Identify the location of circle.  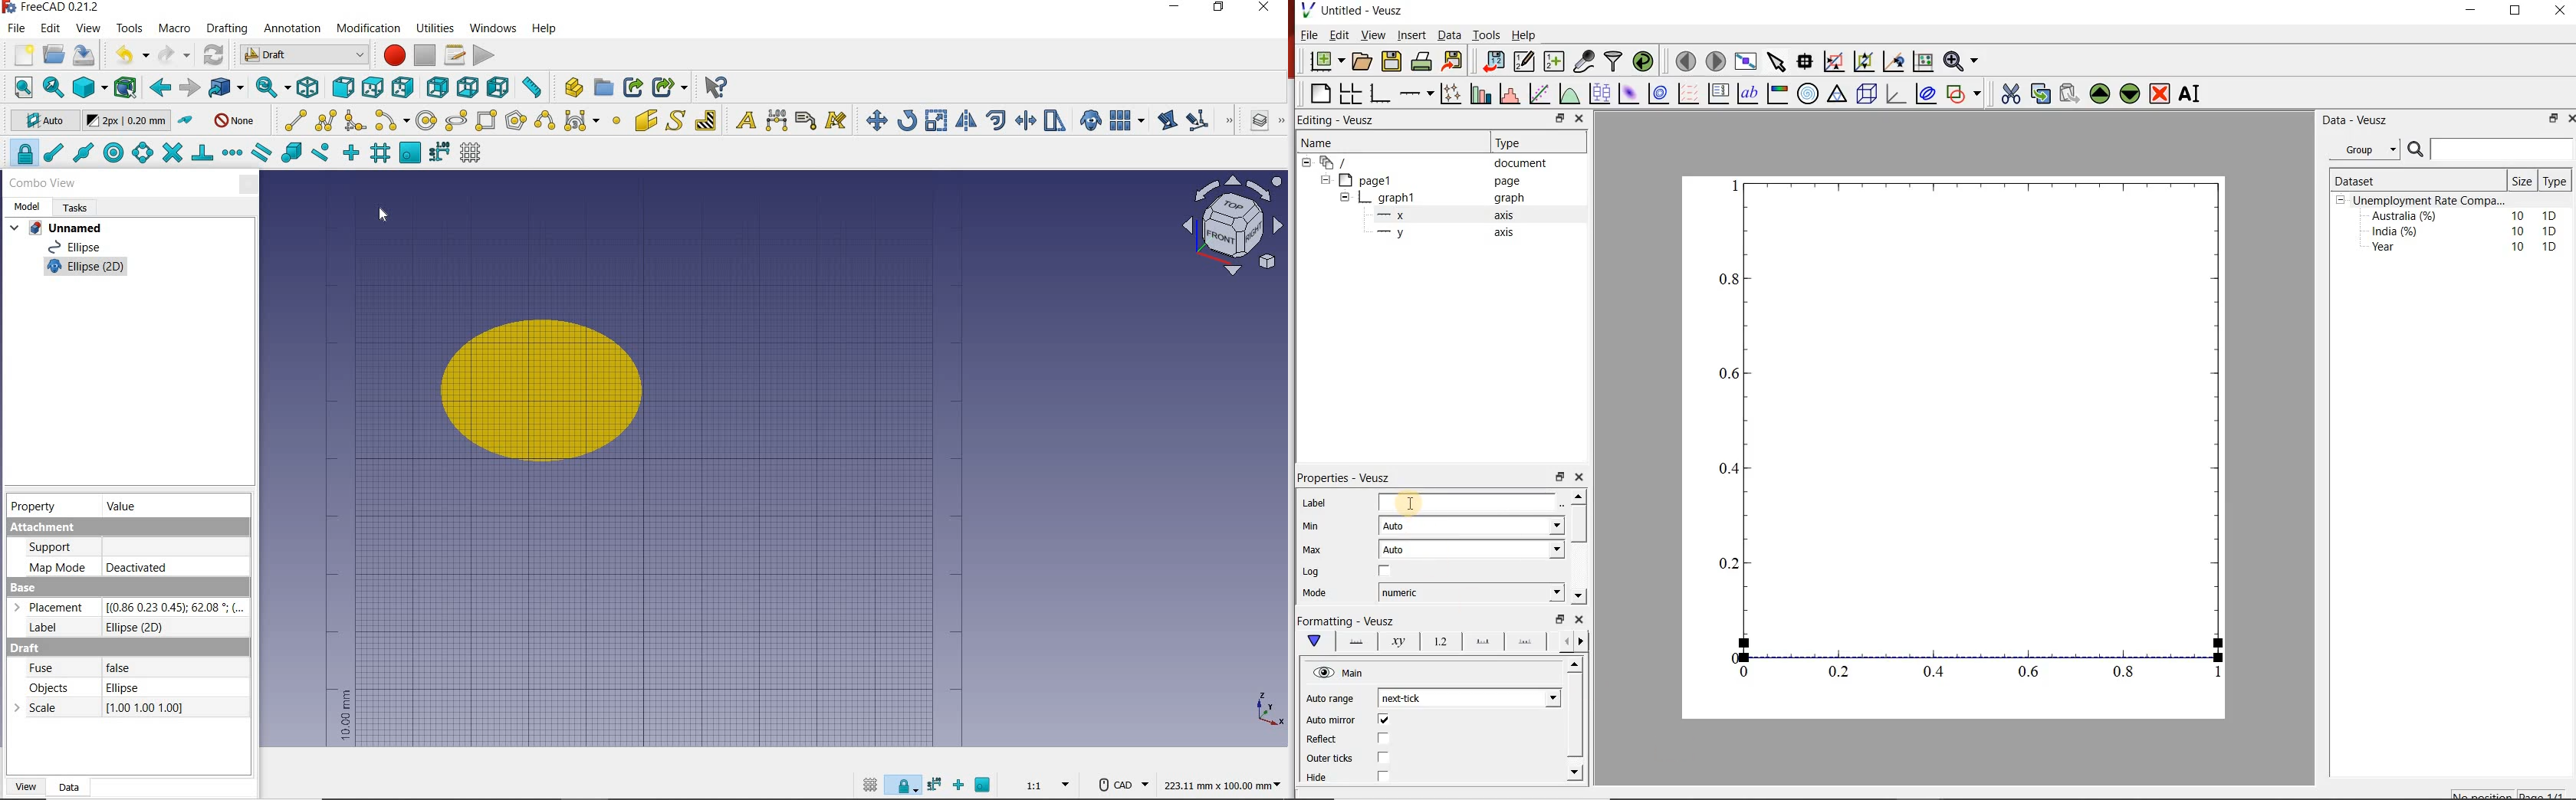
(426, 122).